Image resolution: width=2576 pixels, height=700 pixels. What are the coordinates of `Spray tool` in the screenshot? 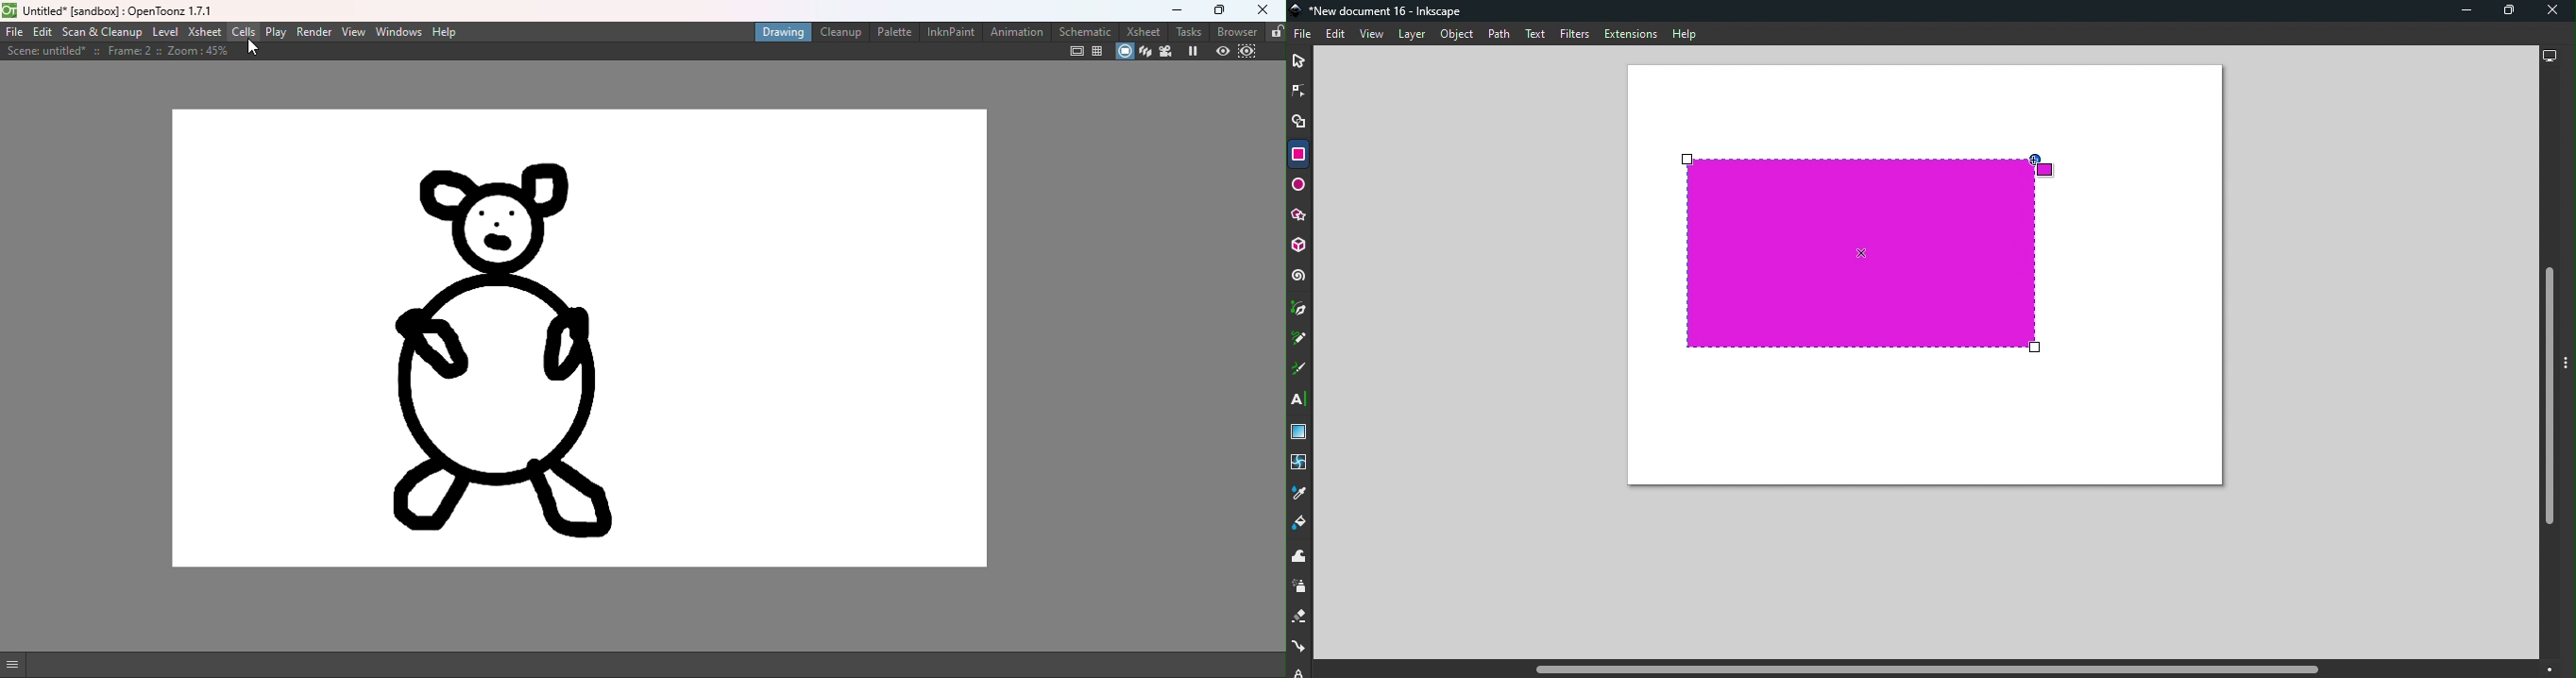 It's located at (1302, 587).